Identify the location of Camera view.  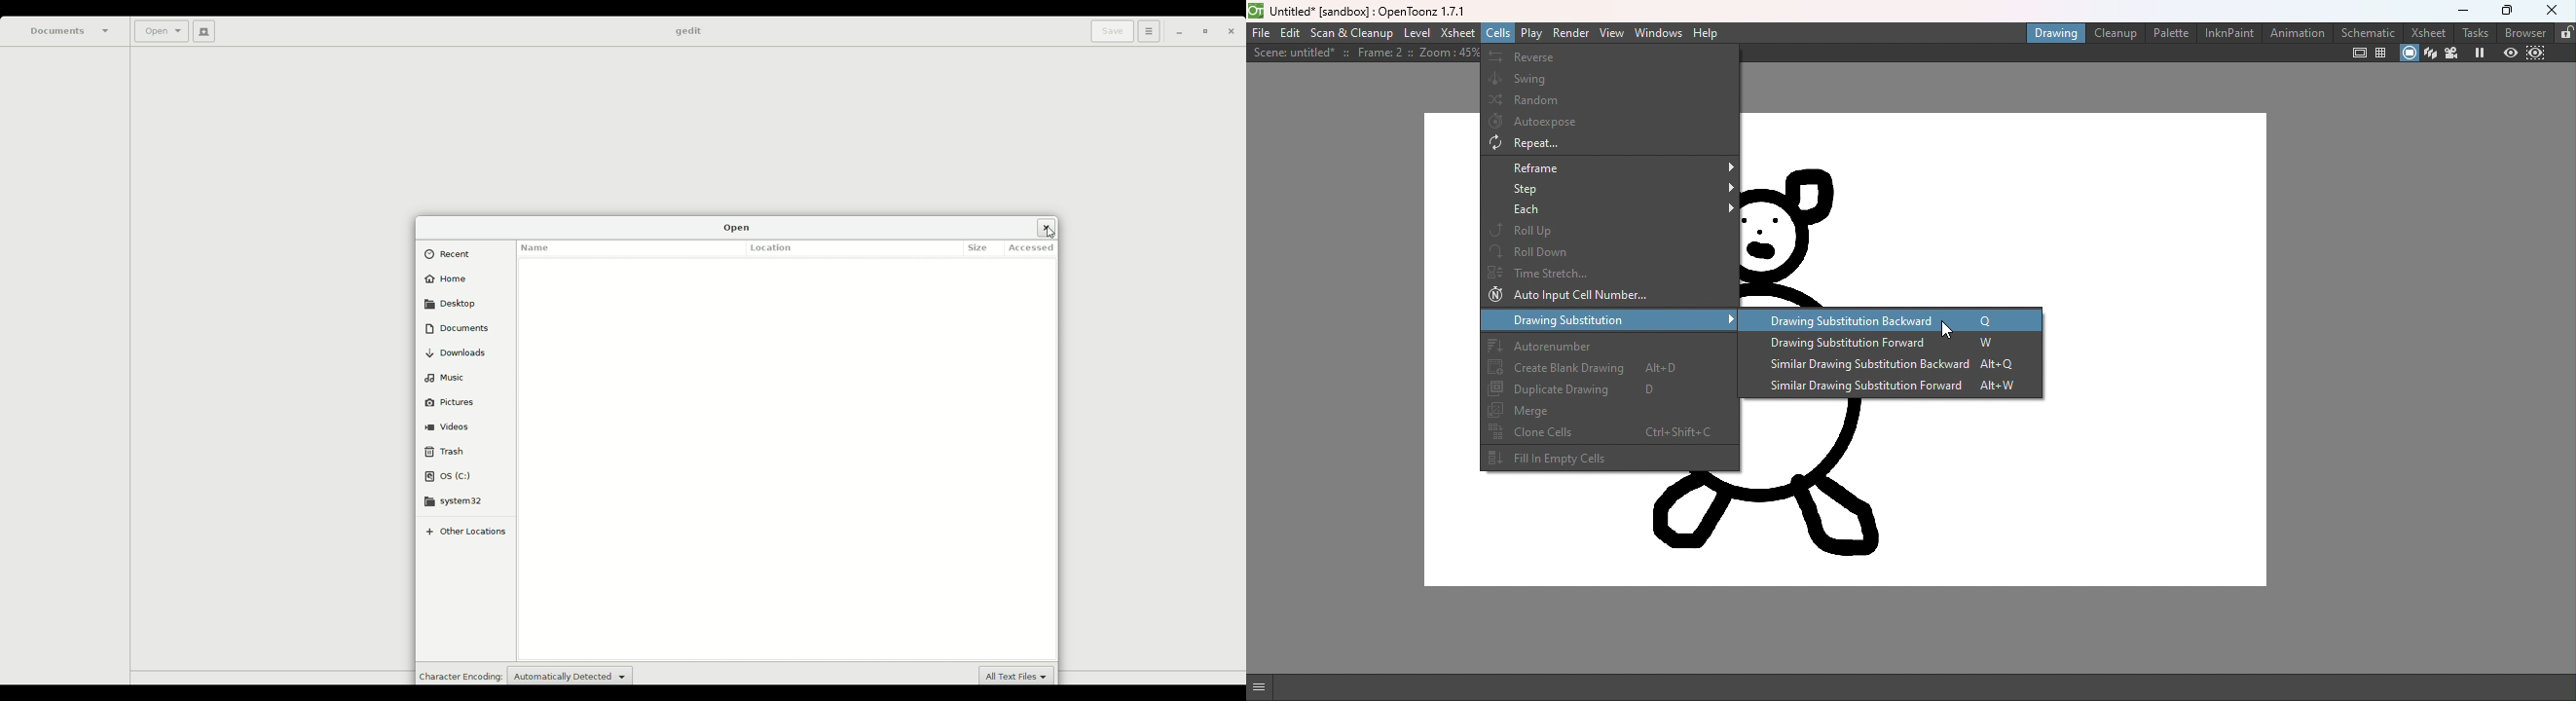
(2453, 55).